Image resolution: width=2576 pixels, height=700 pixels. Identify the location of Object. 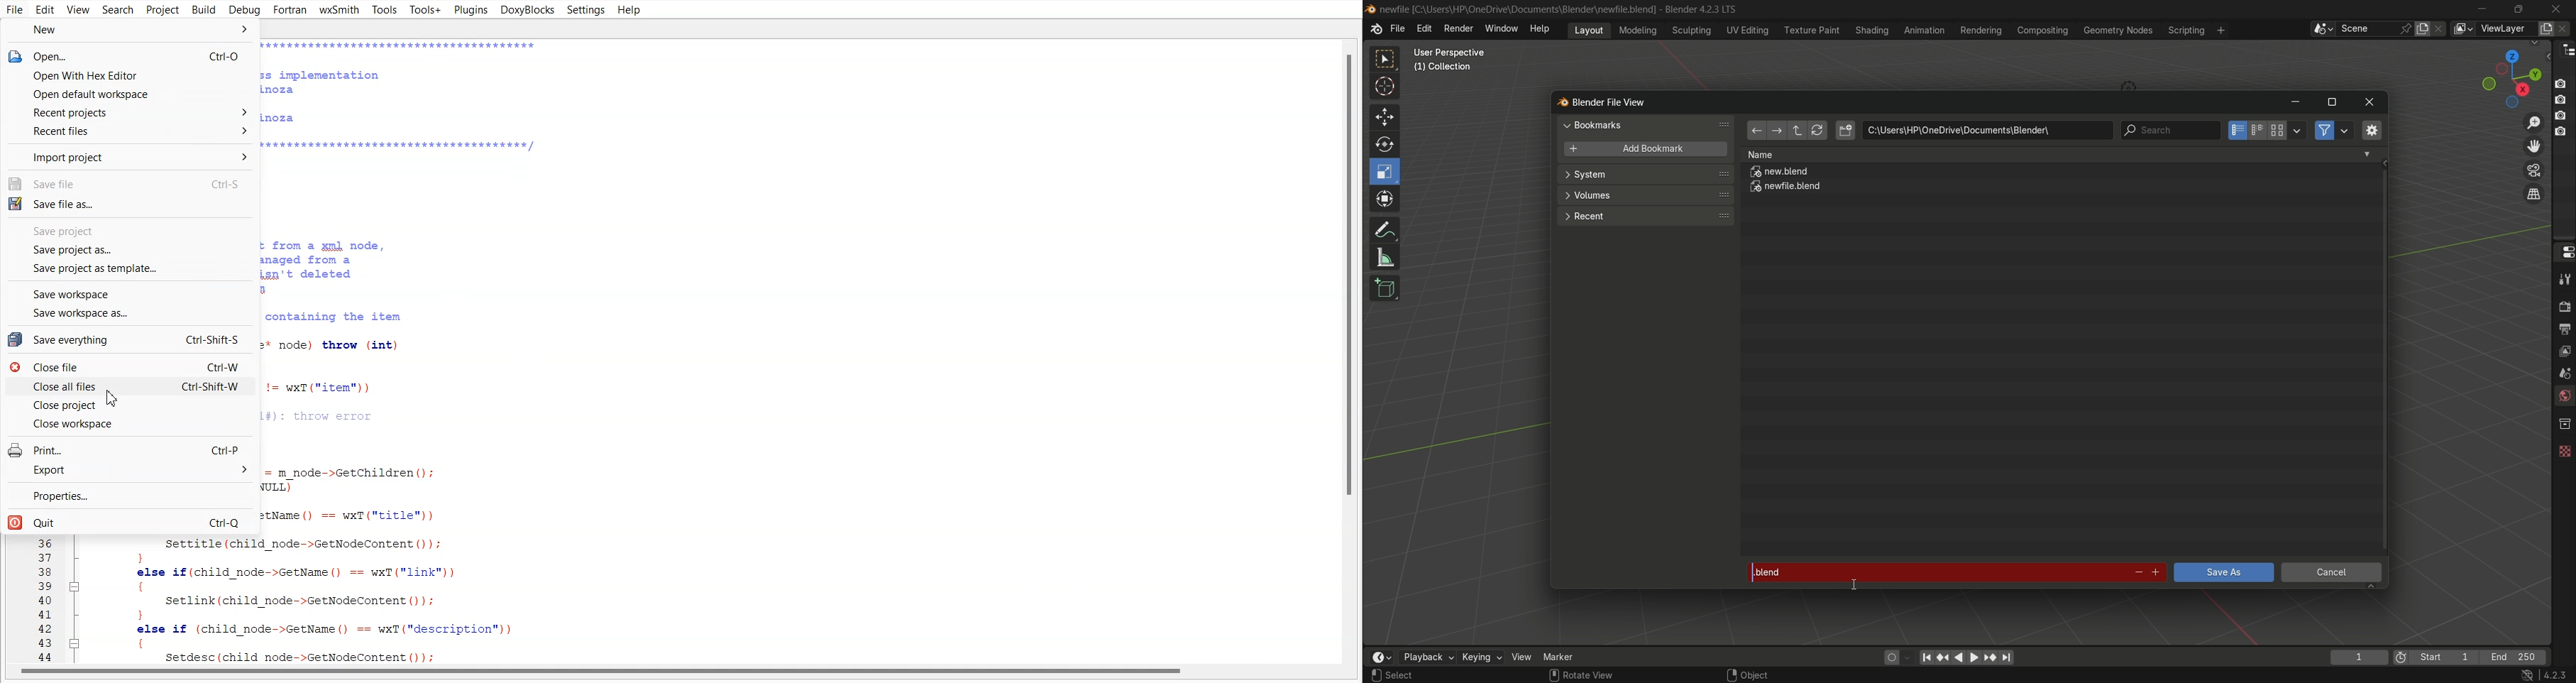
(1763, 672).